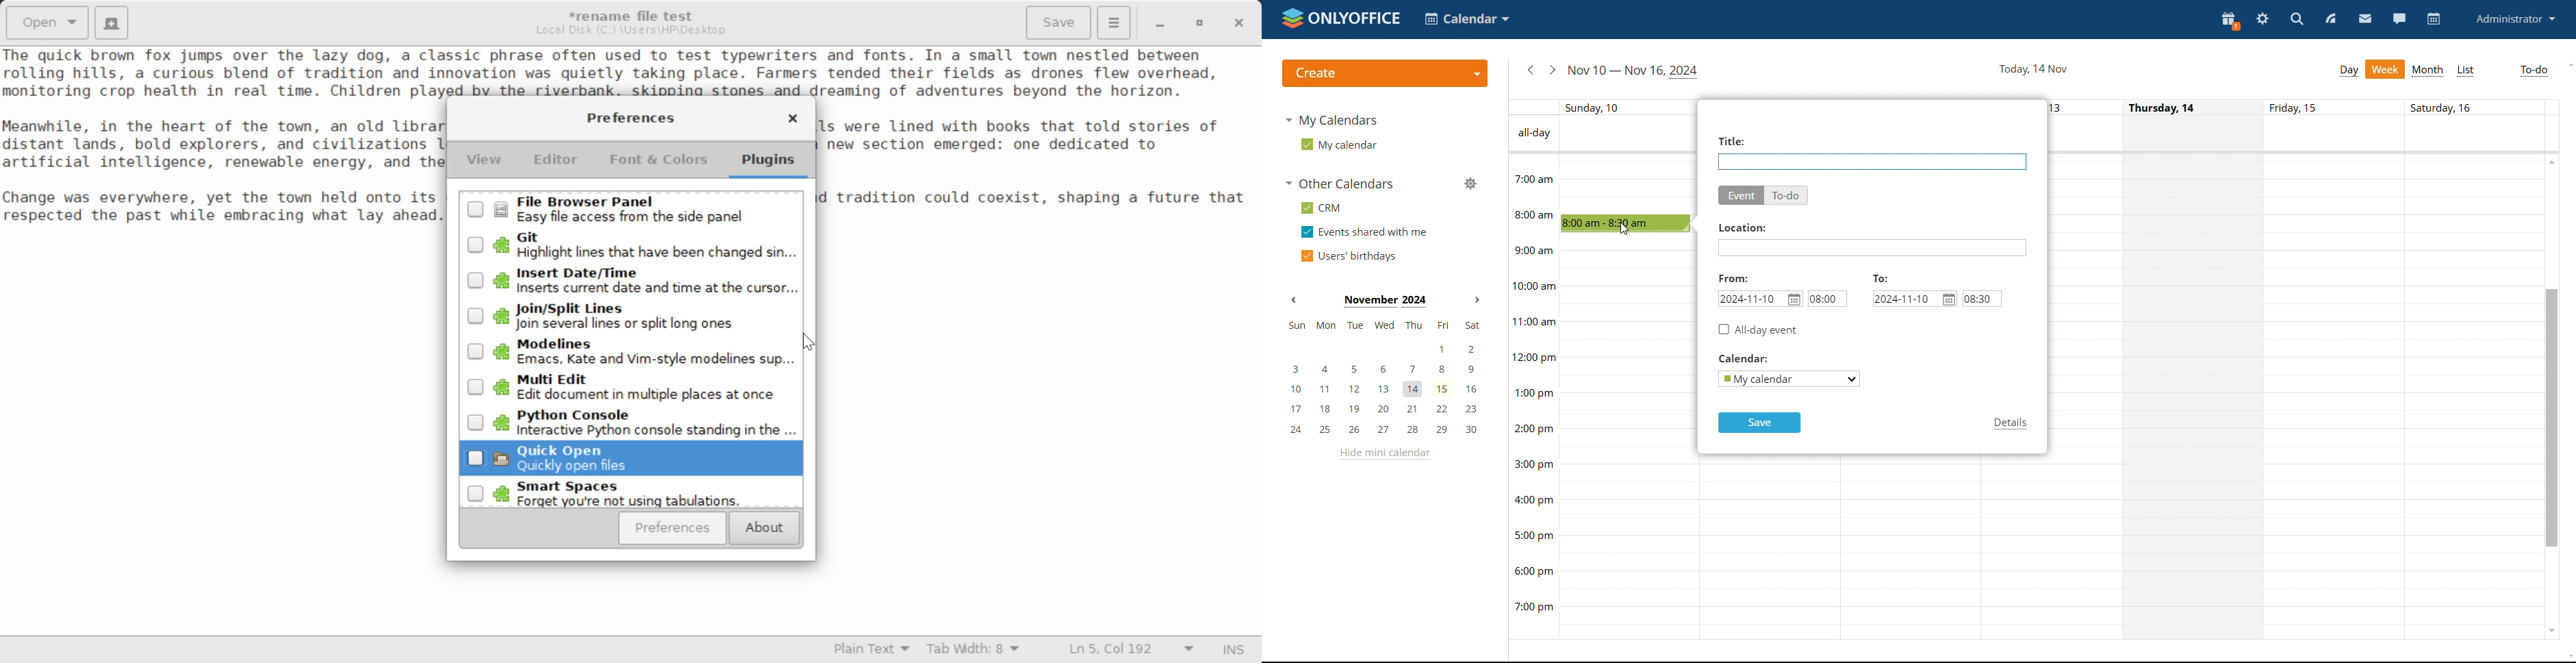  I want to click on users' birthdays, so click(1348, 256).